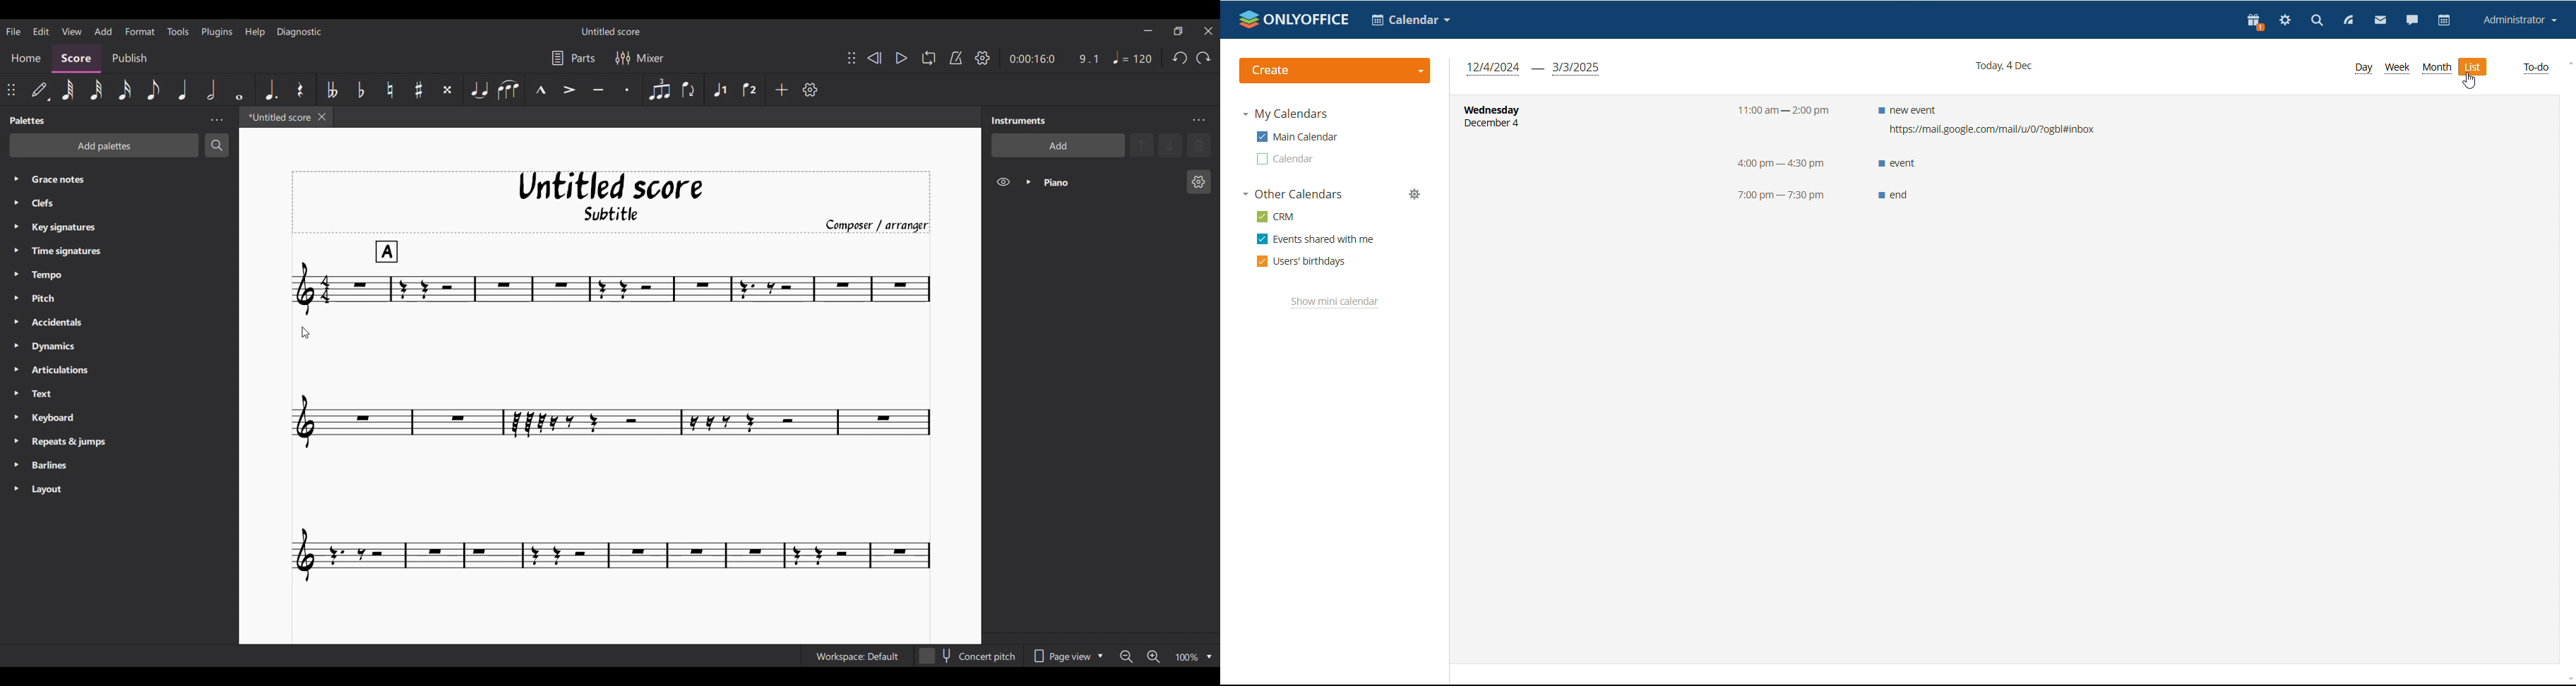 The image size is (2576, 700). What do you see at coordinates (154, 90) in the screenshot?
I see `8th note` at bounding box center [154, 90].